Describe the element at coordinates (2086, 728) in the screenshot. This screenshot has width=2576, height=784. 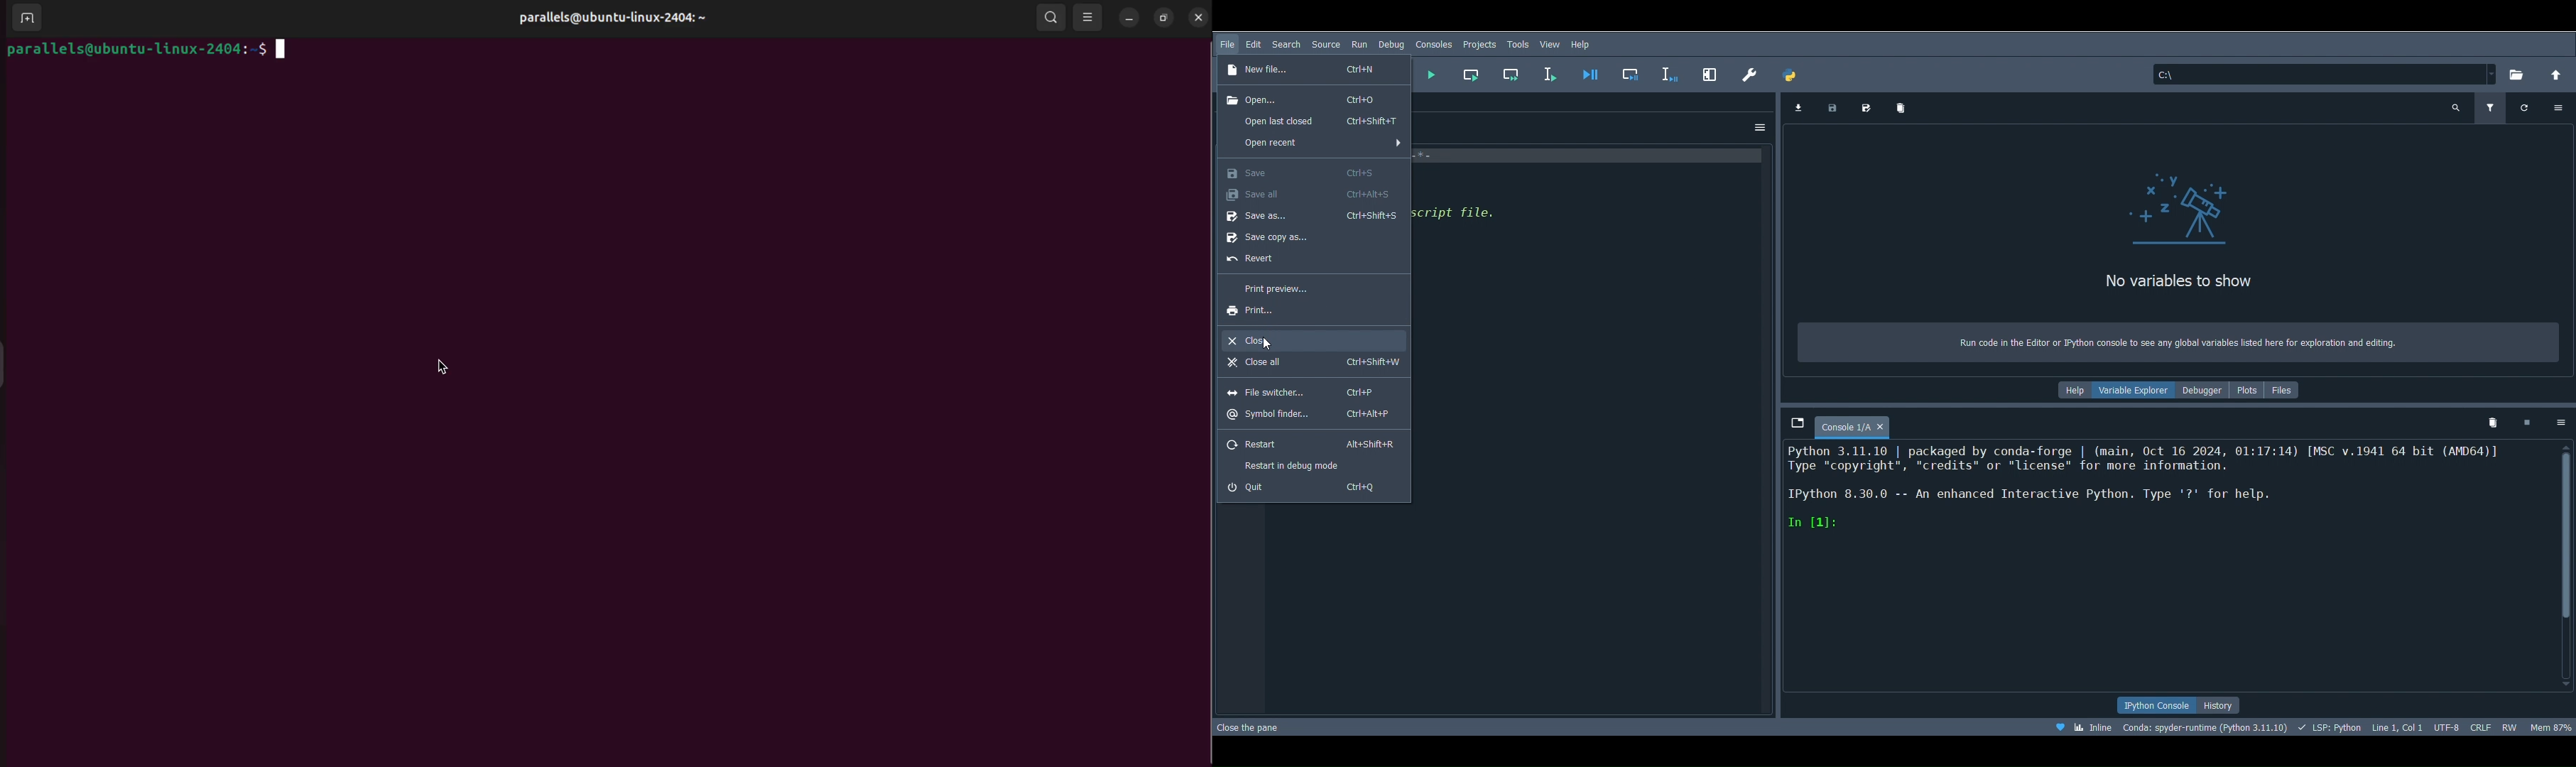
I see `Click to toggle between inline and interactive Matplotlib plotting` at that location.